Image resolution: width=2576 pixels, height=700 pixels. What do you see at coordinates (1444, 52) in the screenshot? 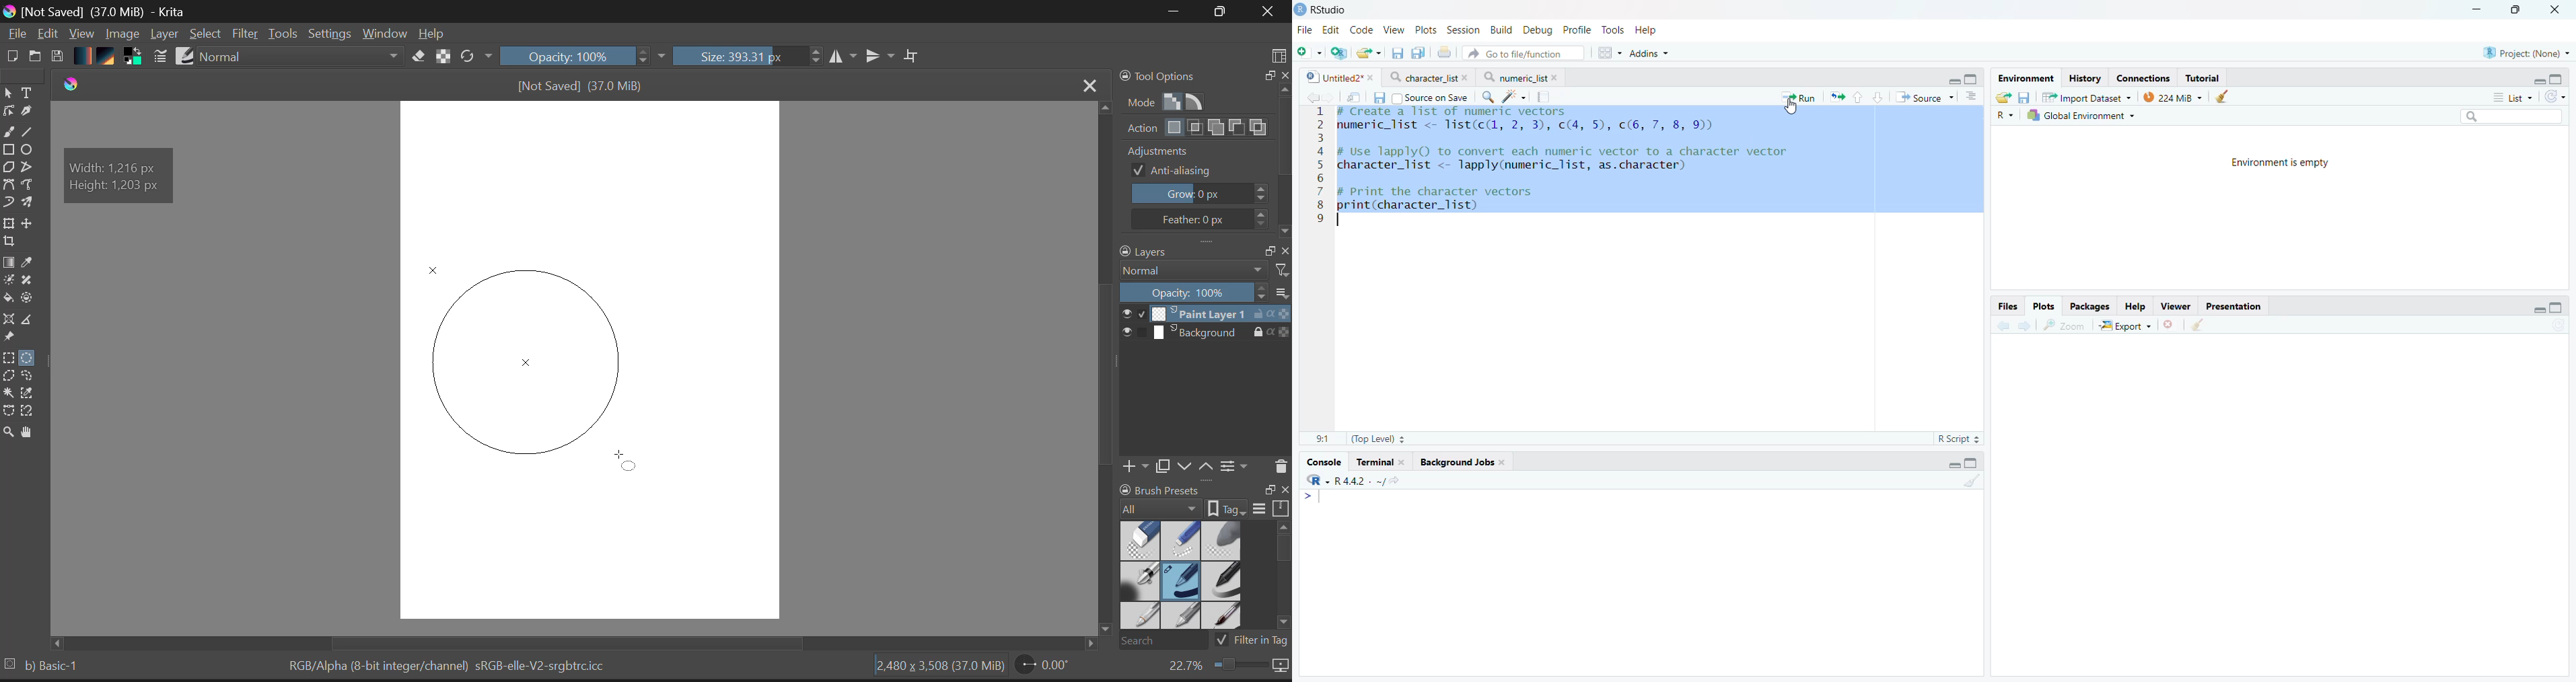
I see `Print` at bounding box center [1444, 52].